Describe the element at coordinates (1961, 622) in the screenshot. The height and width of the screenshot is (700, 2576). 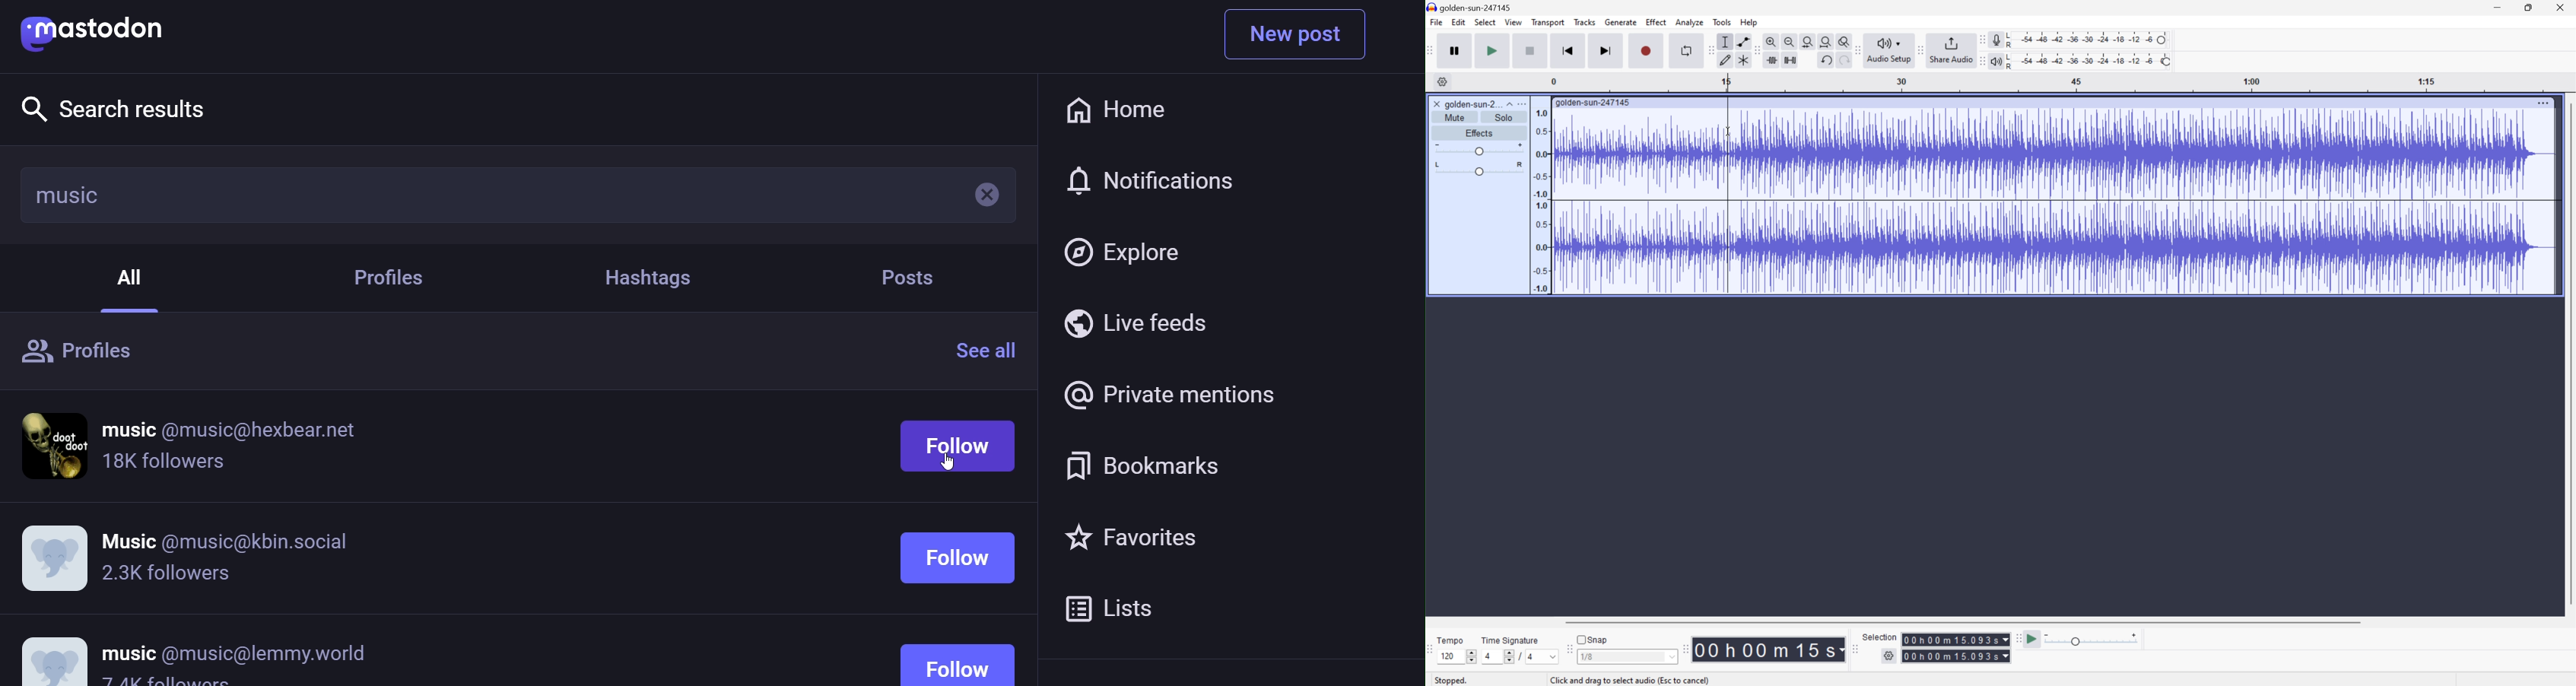
I see `Scroll bar` at that location.